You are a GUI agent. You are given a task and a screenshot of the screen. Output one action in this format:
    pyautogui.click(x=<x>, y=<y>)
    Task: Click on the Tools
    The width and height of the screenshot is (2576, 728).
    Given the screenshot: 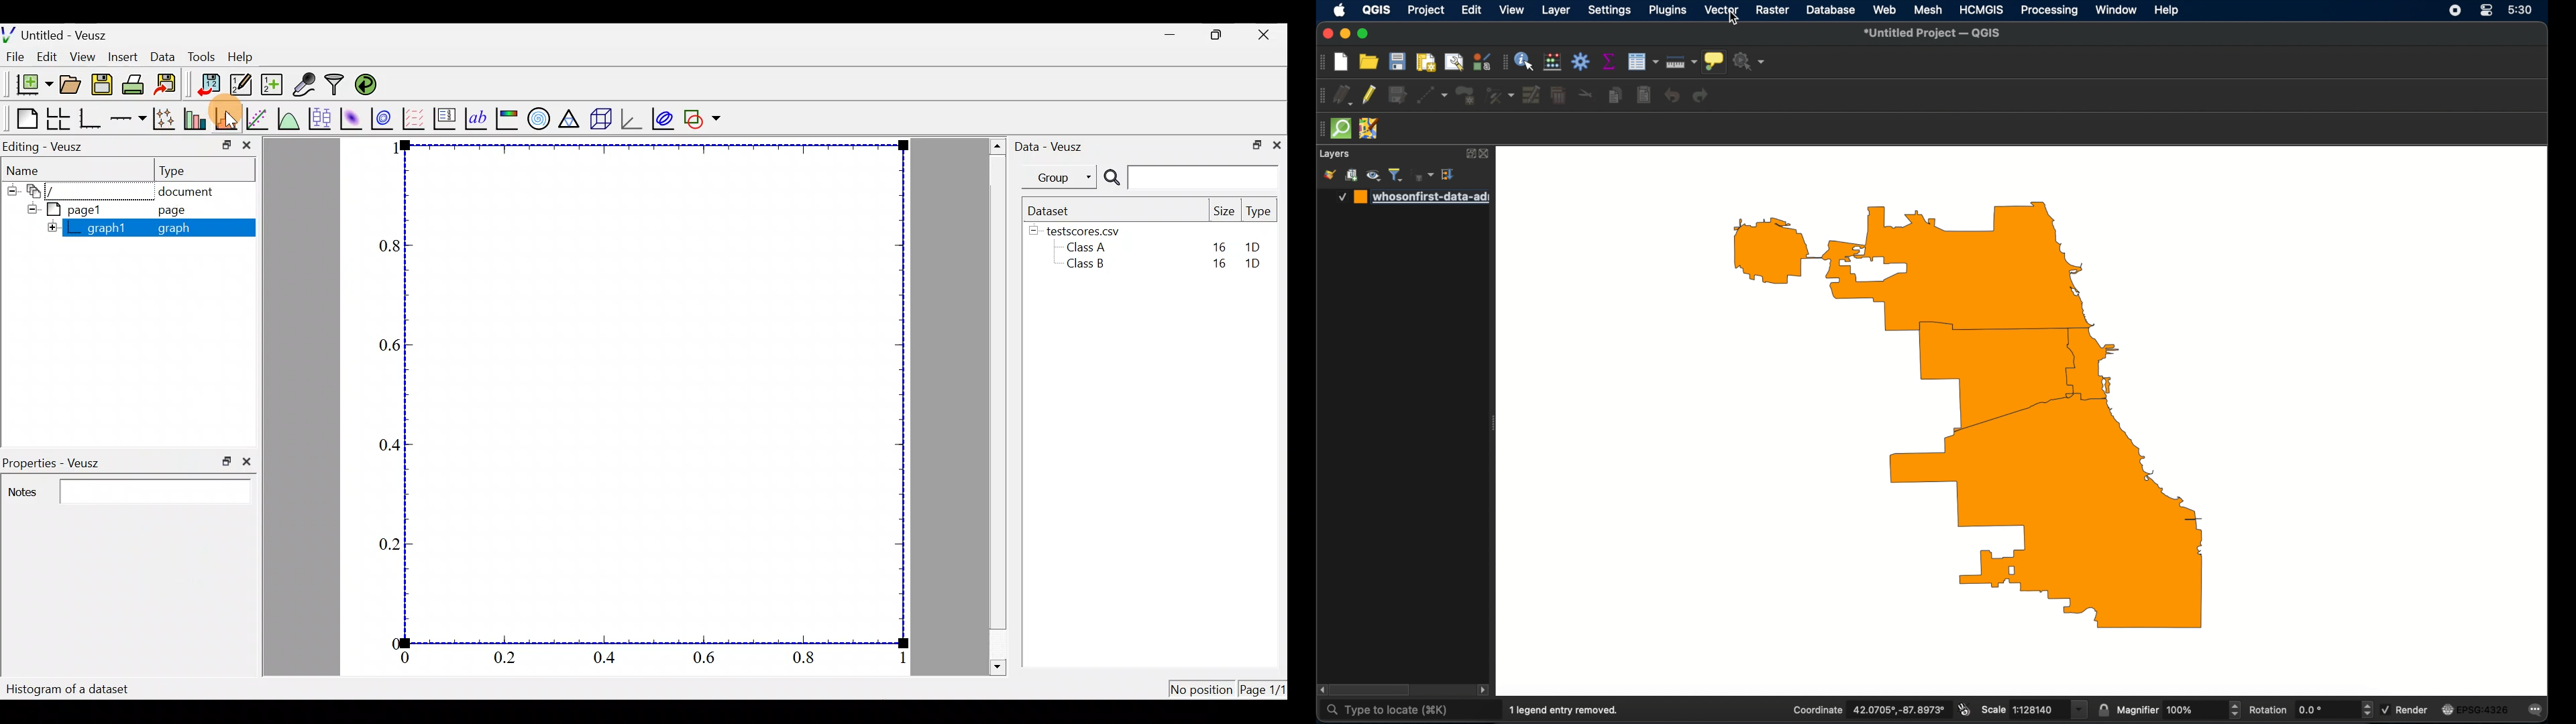 What is the action you would take?
    pyautogui.click(x=200, y=58)
    